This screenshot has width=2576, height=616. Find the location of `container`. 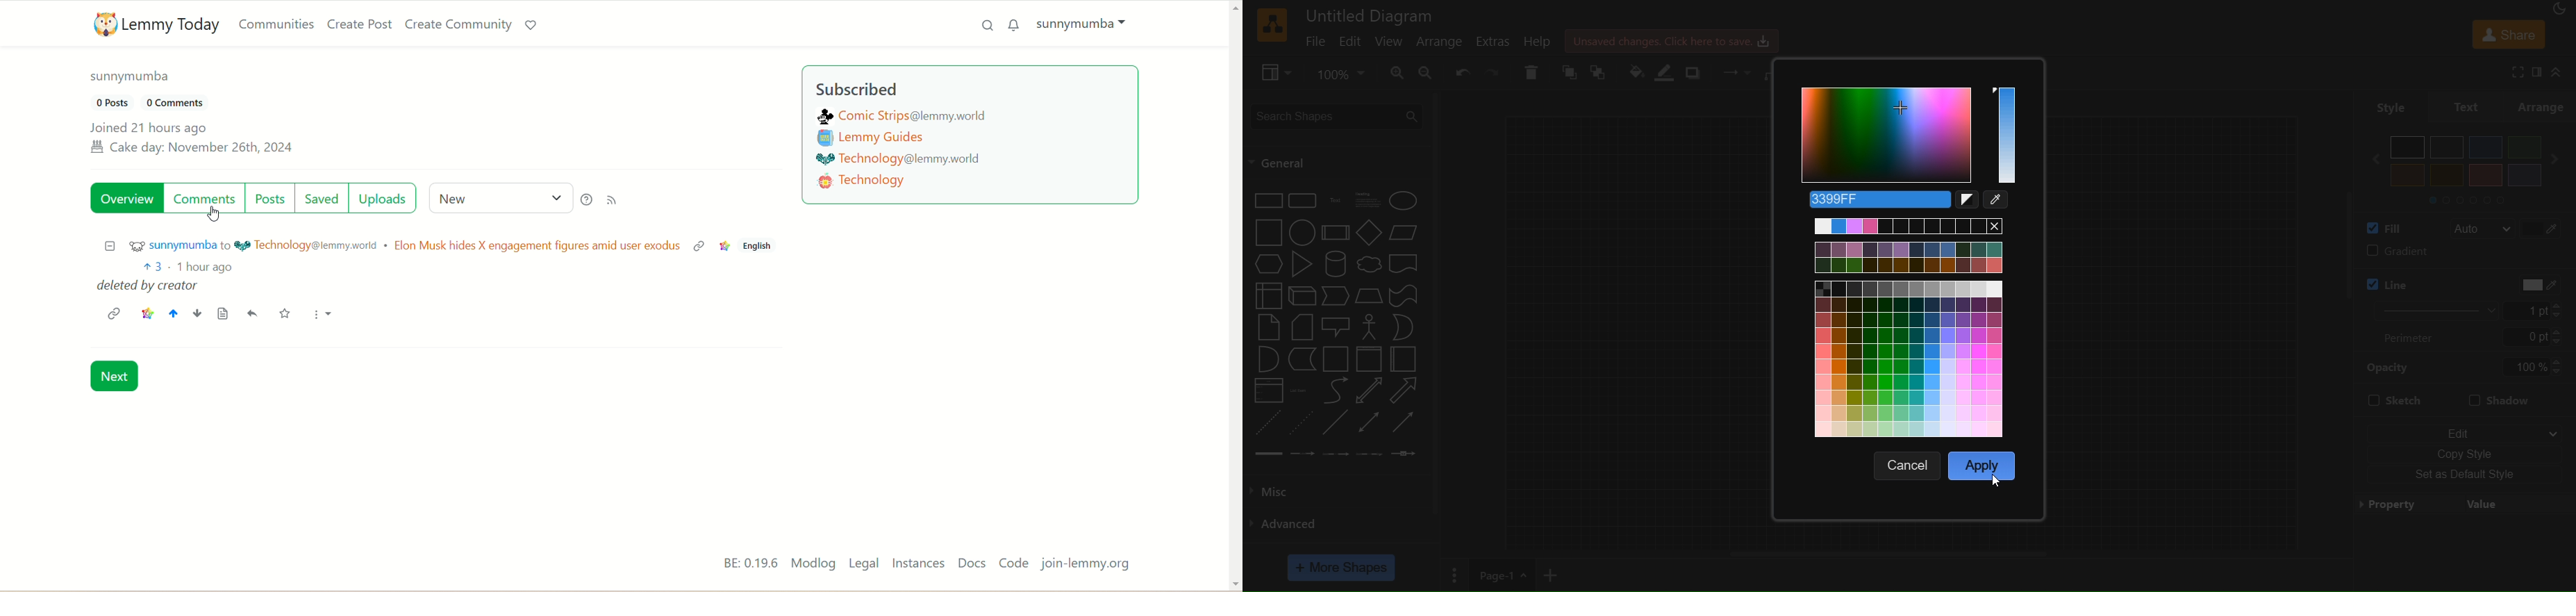

container is located at coordinates (1337, 360).